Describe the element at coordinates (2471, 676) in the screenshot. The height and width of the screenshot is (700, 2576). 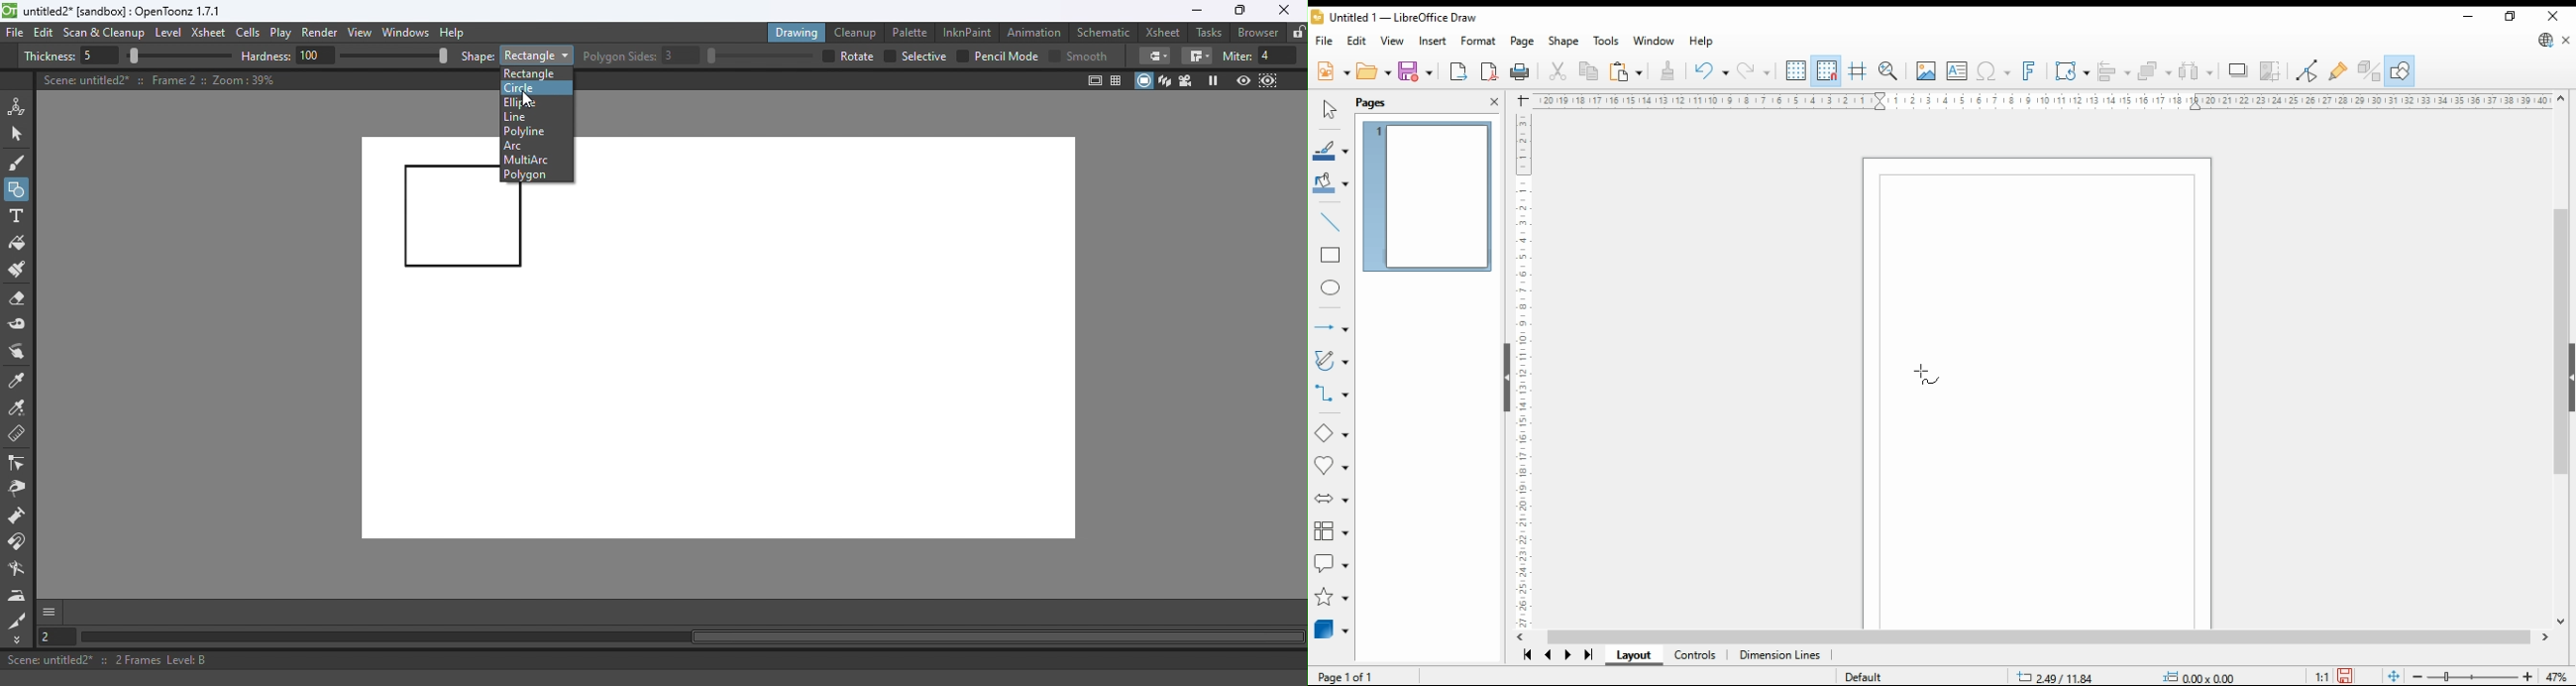
I see `zoom slider` at that location.